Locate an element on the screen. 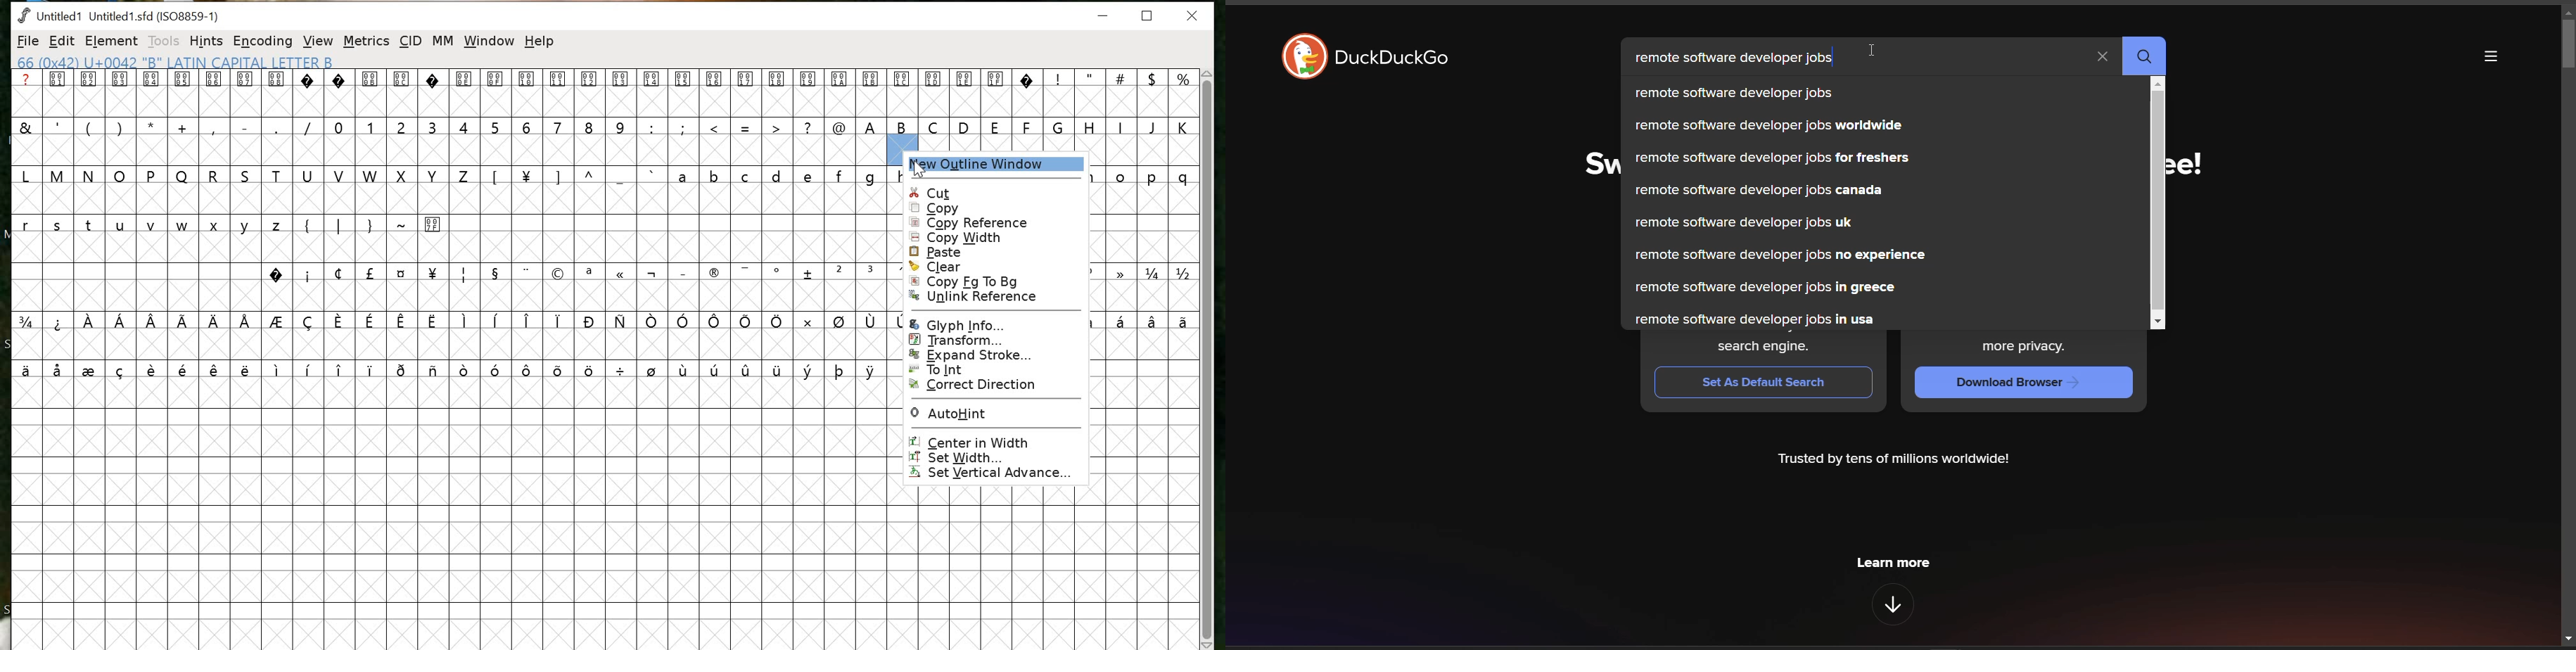 The width and height of the screenshot is (2576, 672). copy fg to bg is located at coordinates (997, 282).